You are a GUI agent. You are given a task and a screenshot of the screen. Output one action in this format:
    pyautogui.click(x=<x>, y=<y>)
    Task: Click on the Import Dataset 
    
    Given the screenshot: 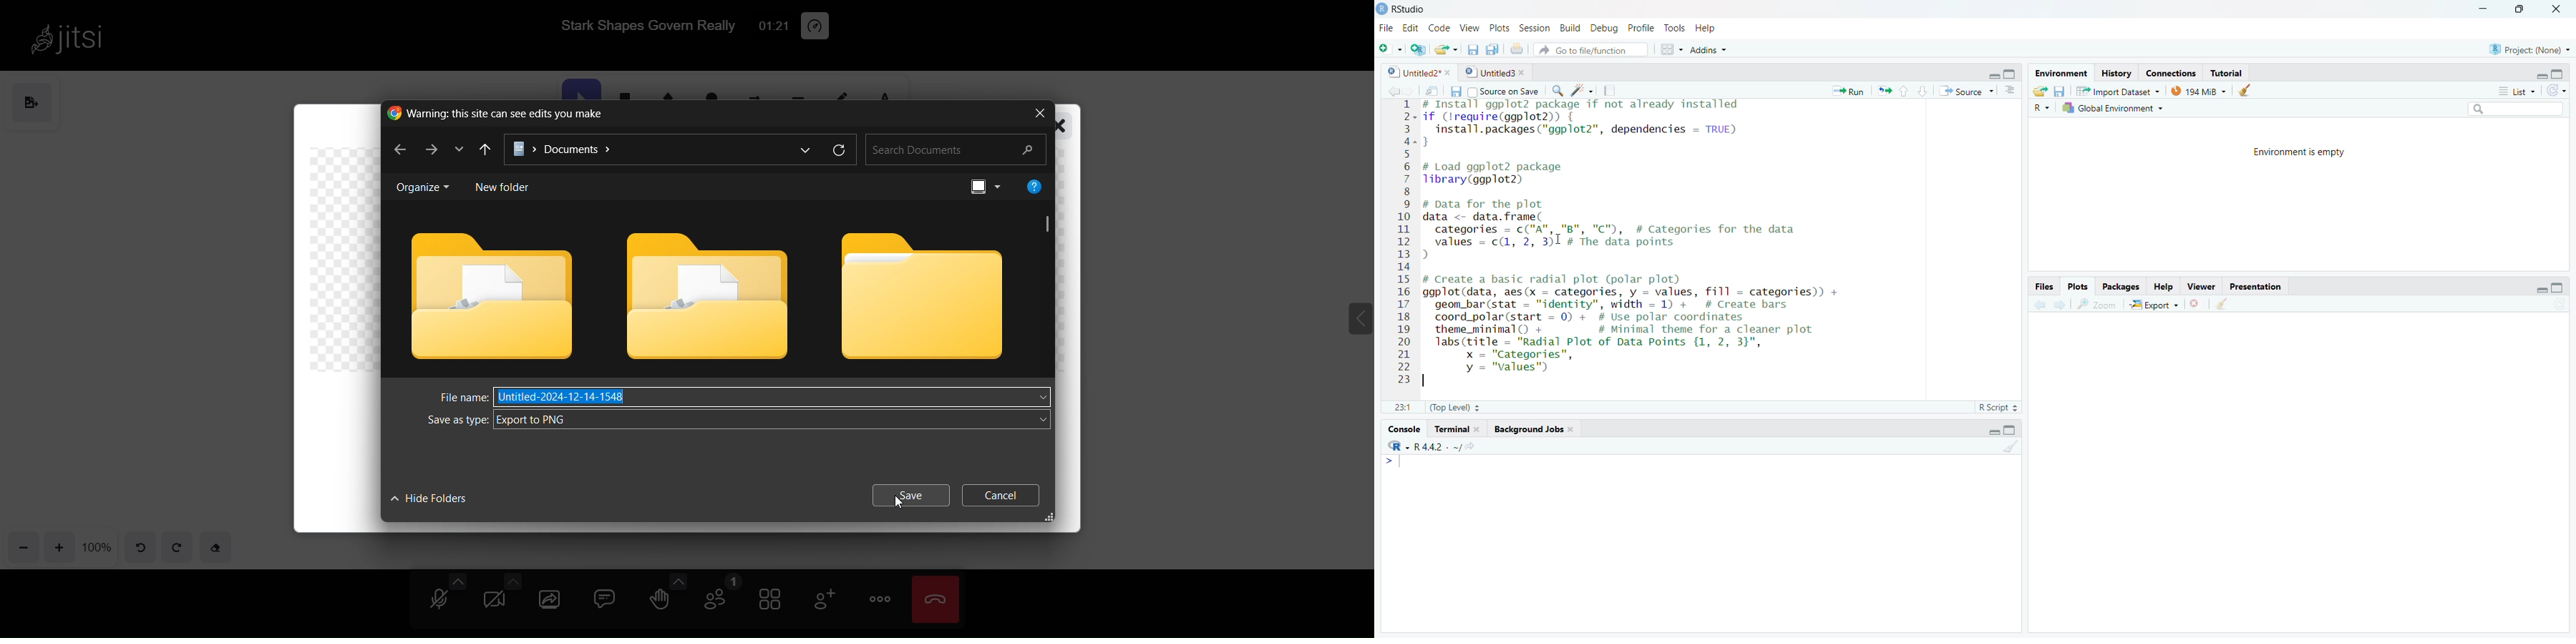 What is the action you would take?
    pyautogui.click(x=2121, y=90)
    